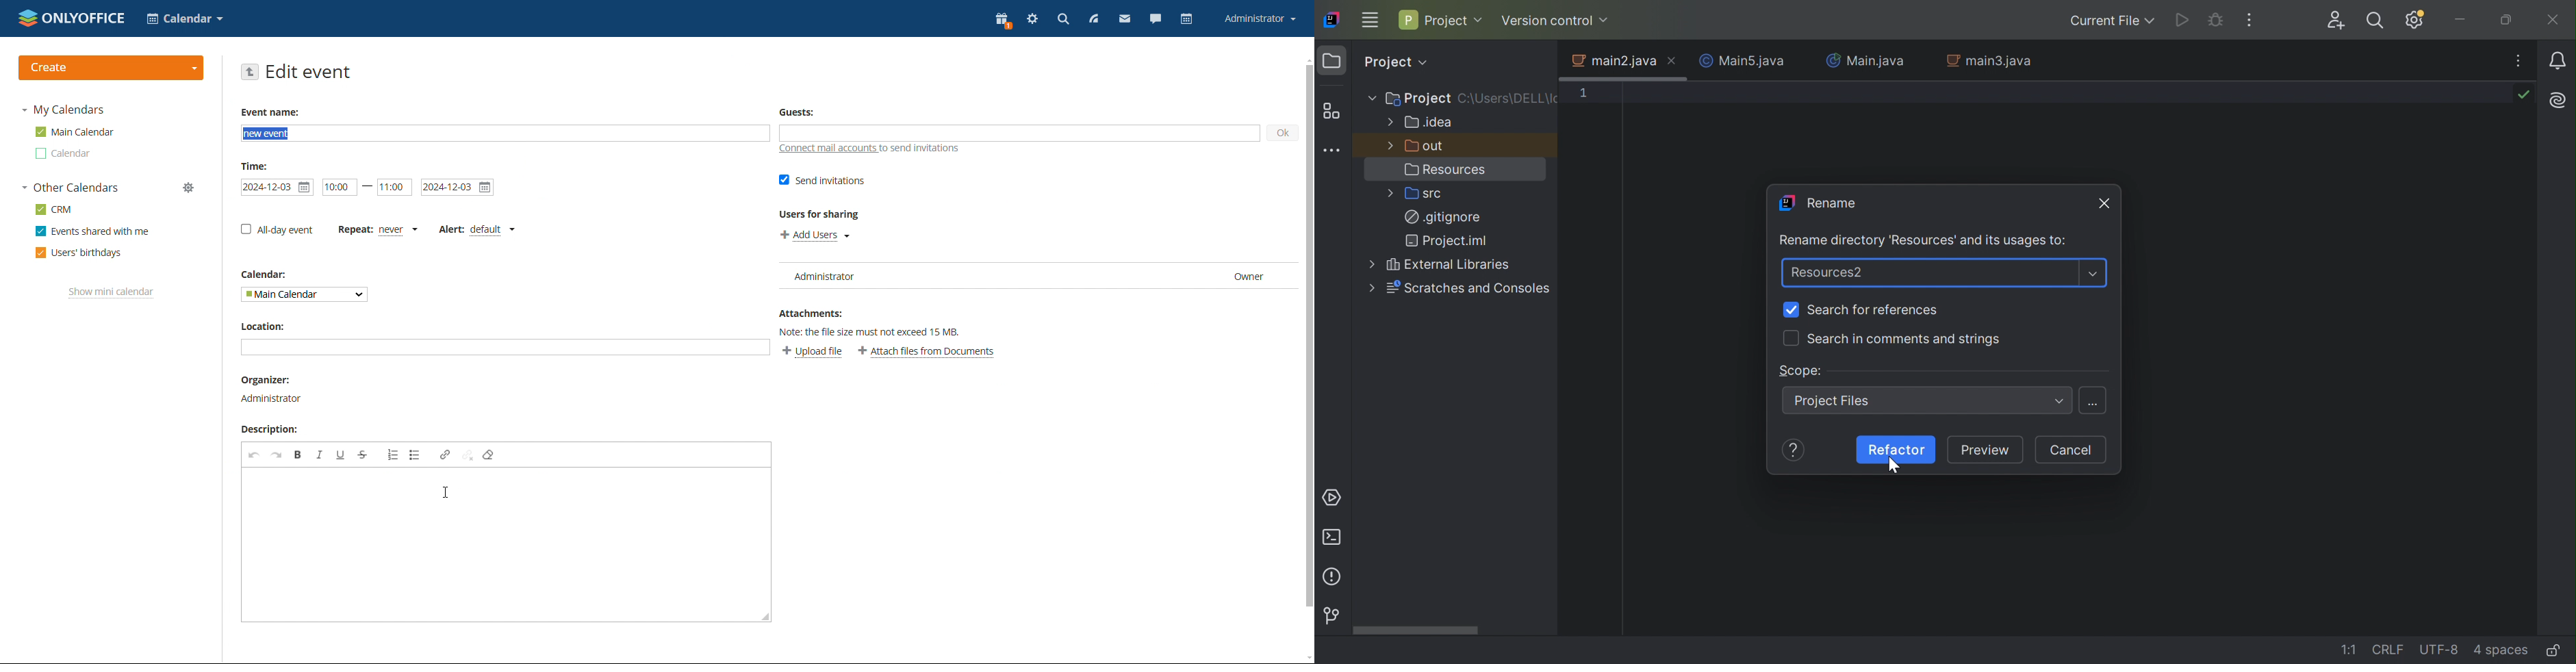  Describe the element at coordinates (339, 188) in the screenshot. I see `start date` at that location.